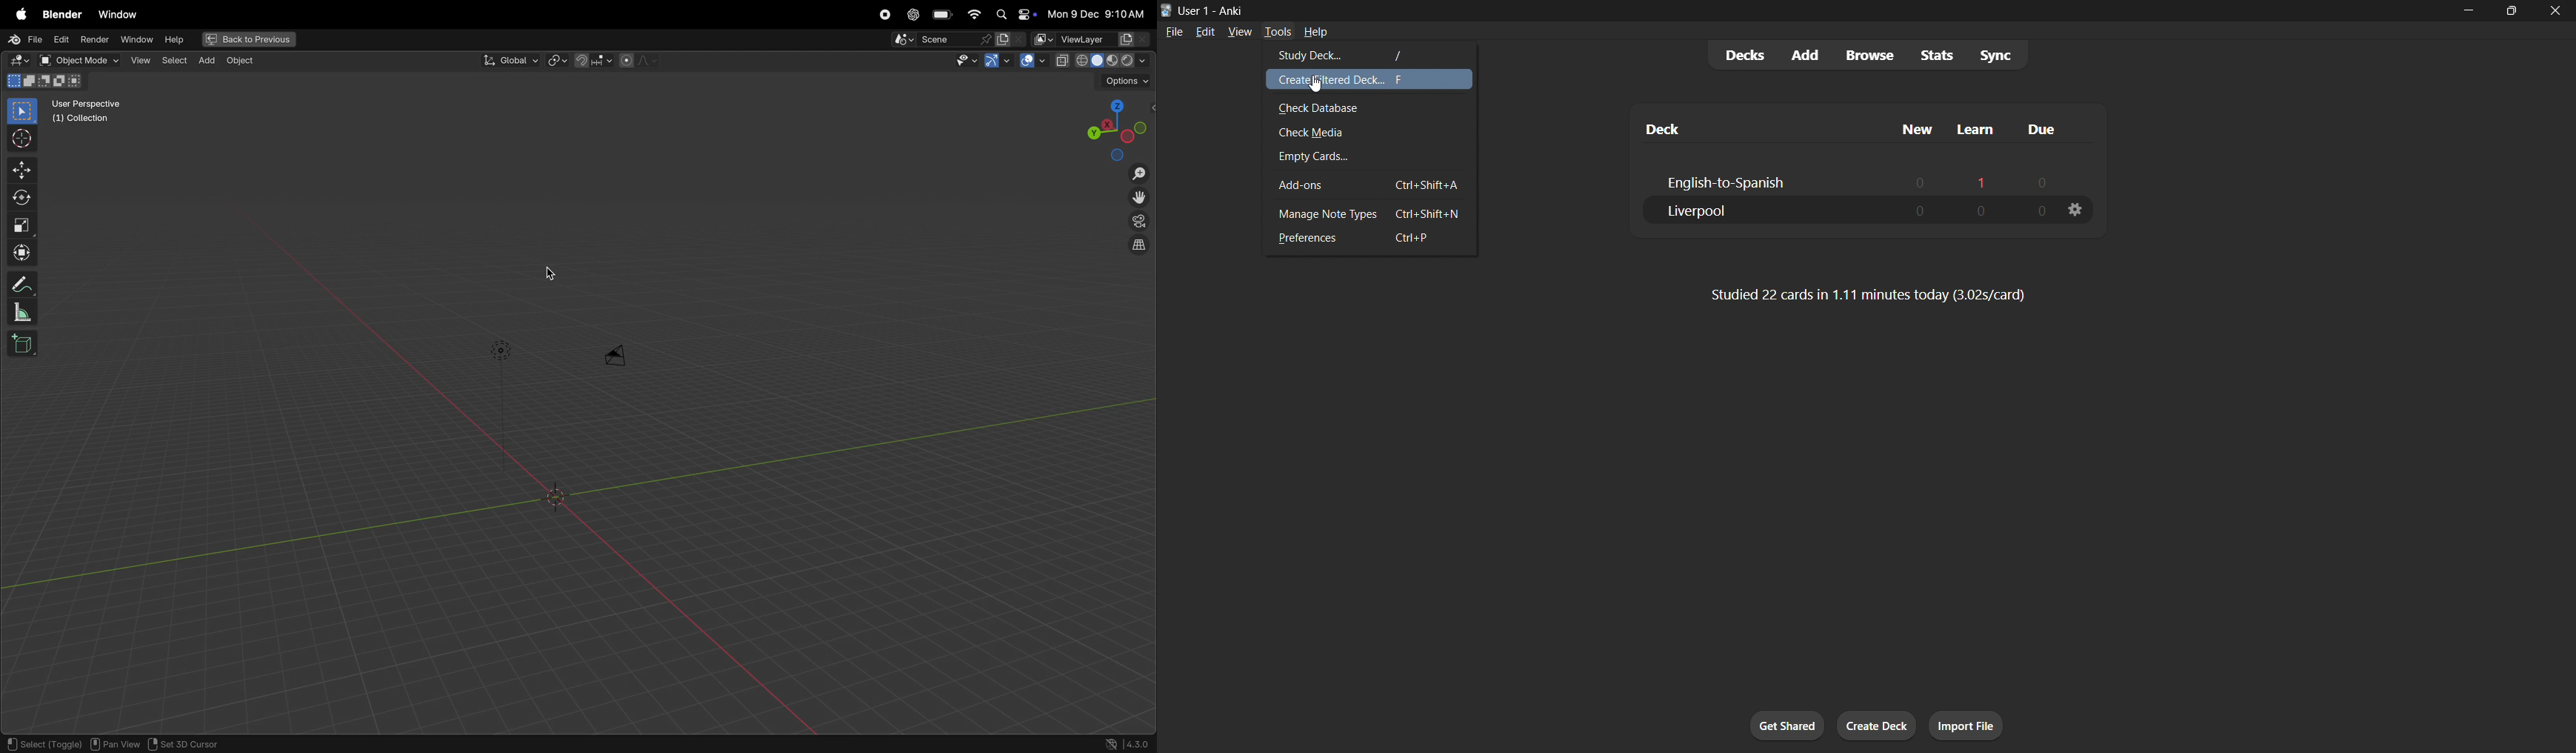 The image size is (2576, 756). Describe the element at coordinates (25, 196) in the screenshot. I see `rotate ` at that location.